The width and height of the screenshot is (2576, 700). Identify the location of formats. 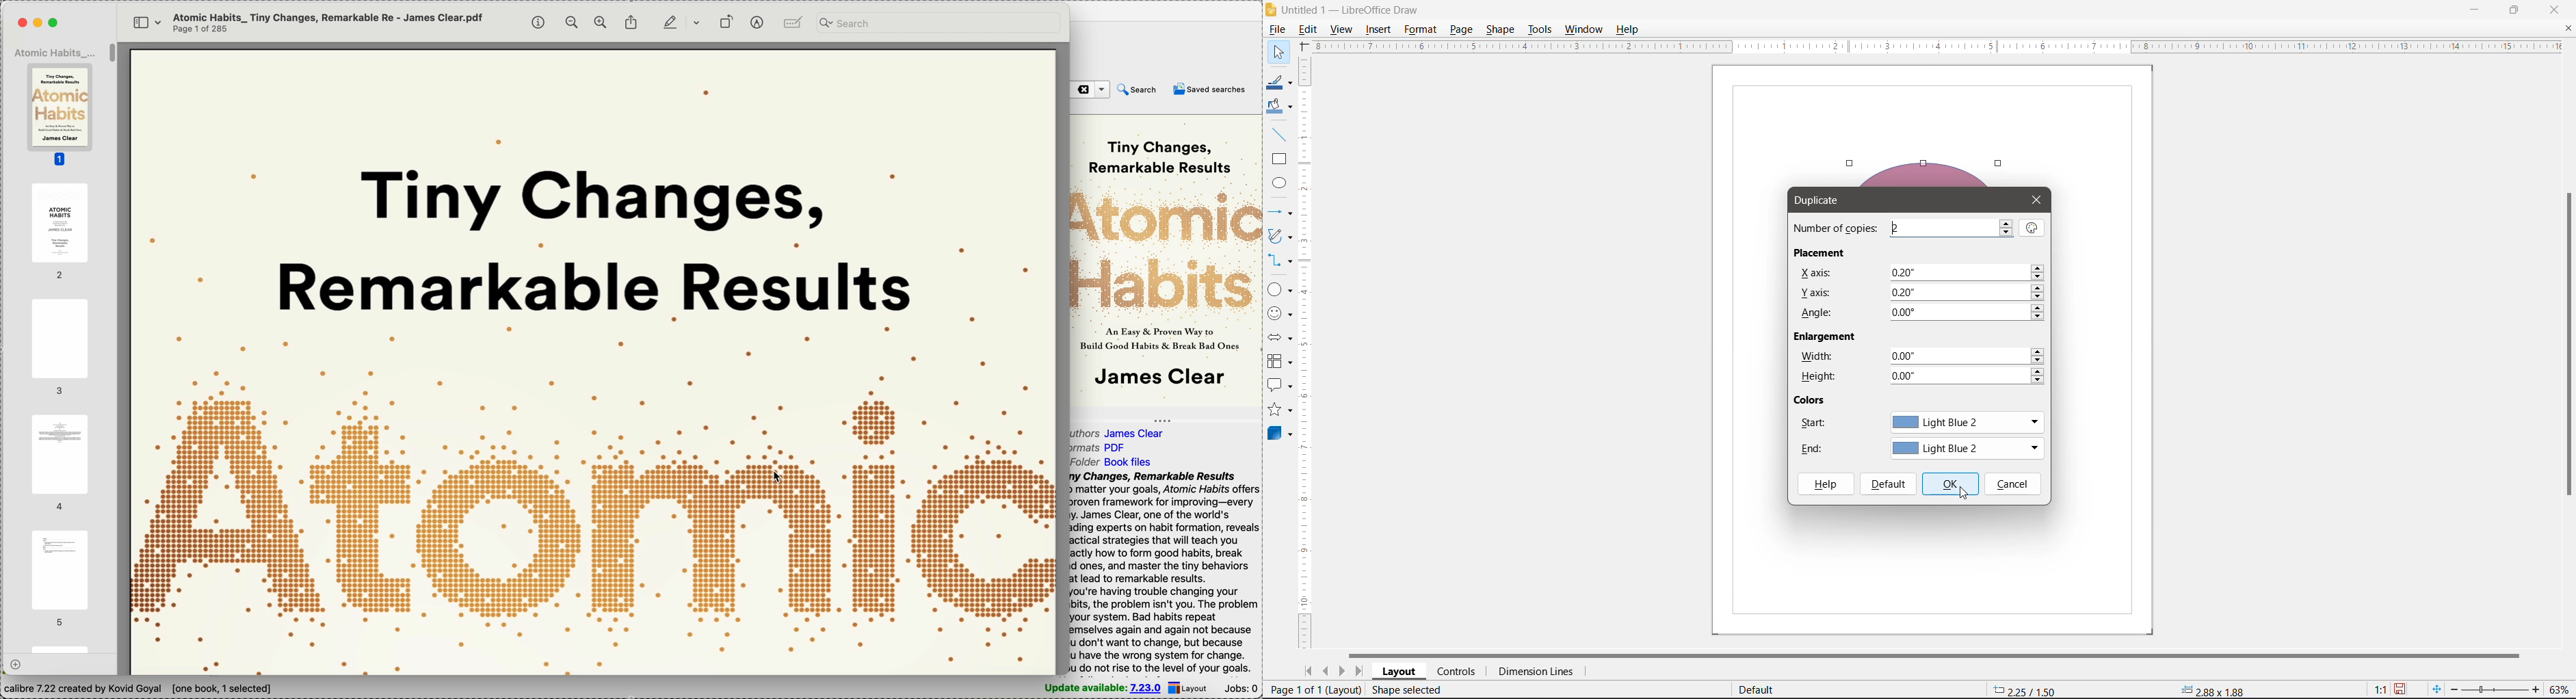
(1099, 449).